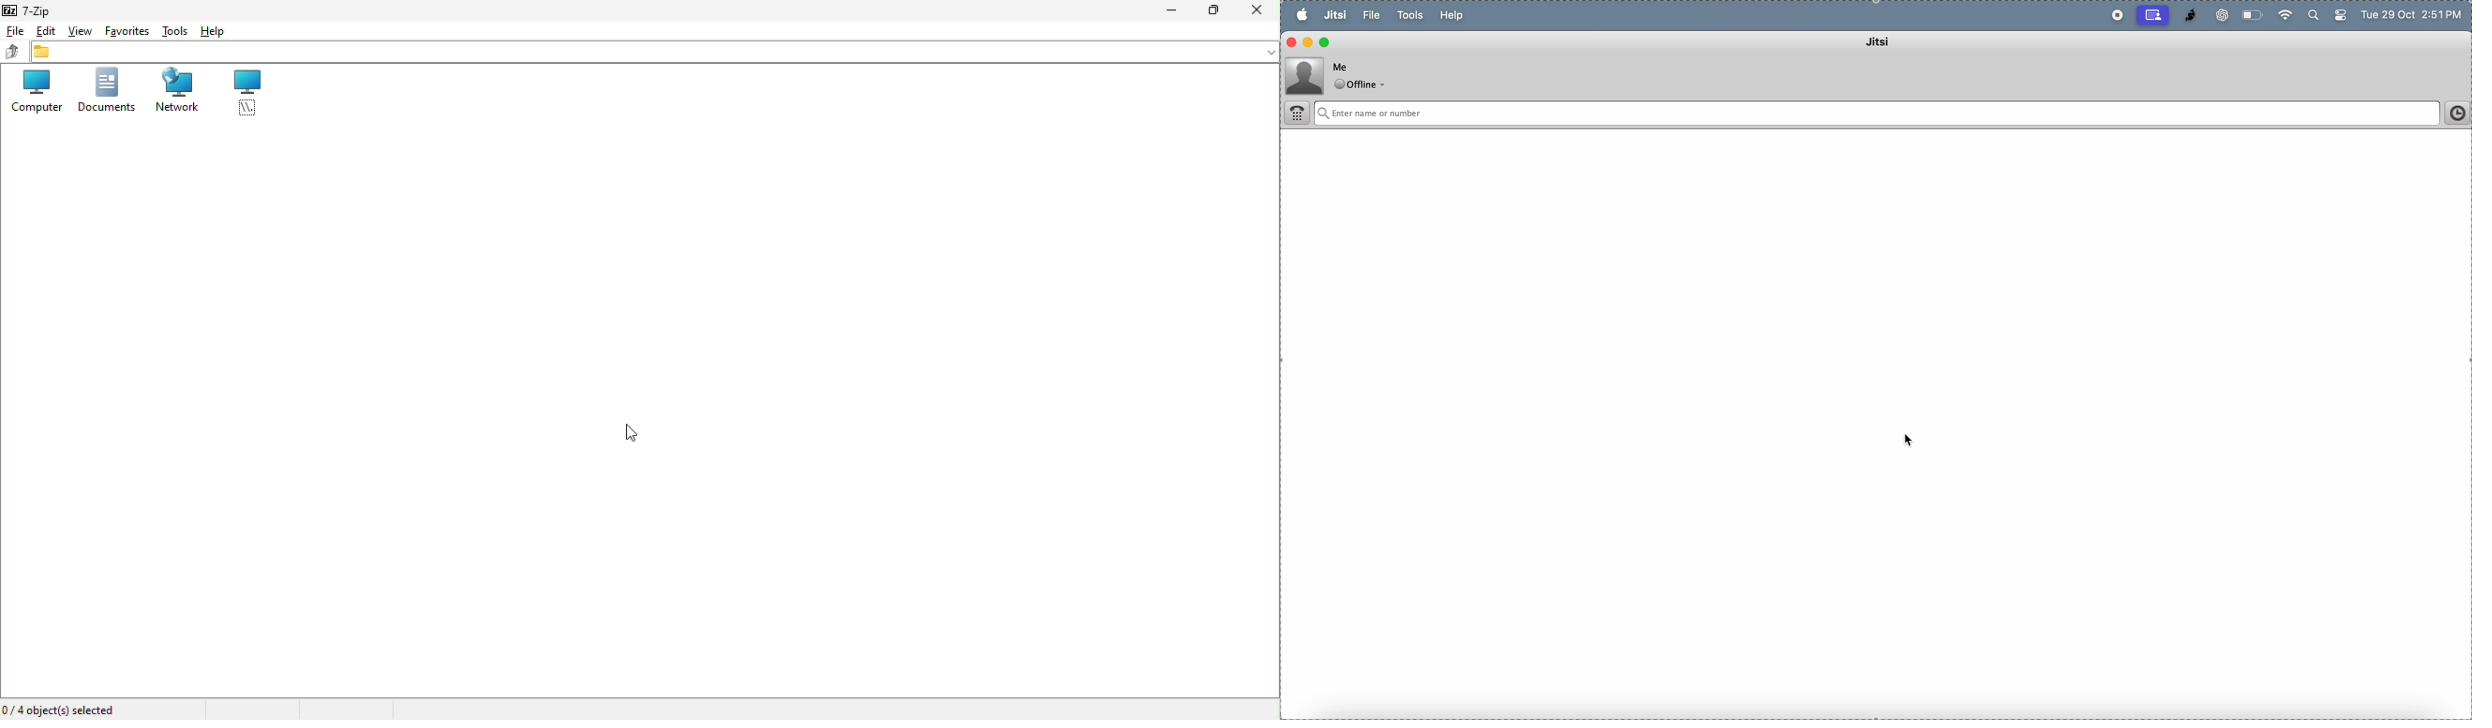 The height and width of the screenshot is (728, 2492). I want to click on jitsi , so click(1891, 43).